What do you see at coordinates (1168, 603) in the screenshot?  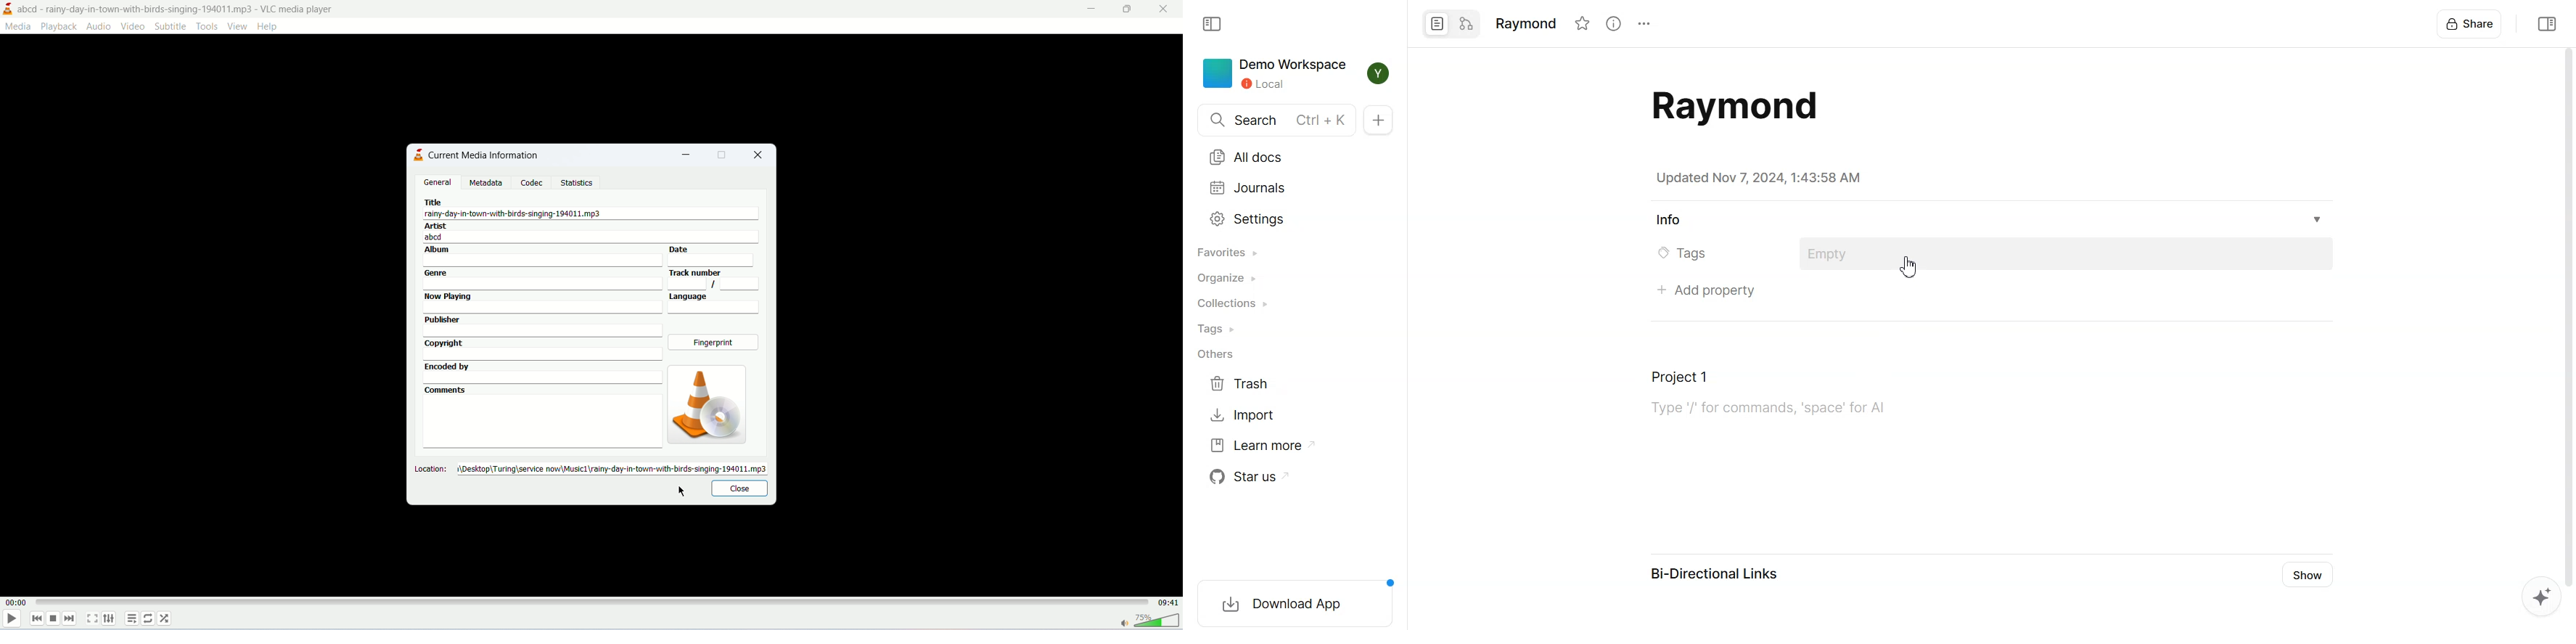 I see `total time` at bounding box center [1168, 603].